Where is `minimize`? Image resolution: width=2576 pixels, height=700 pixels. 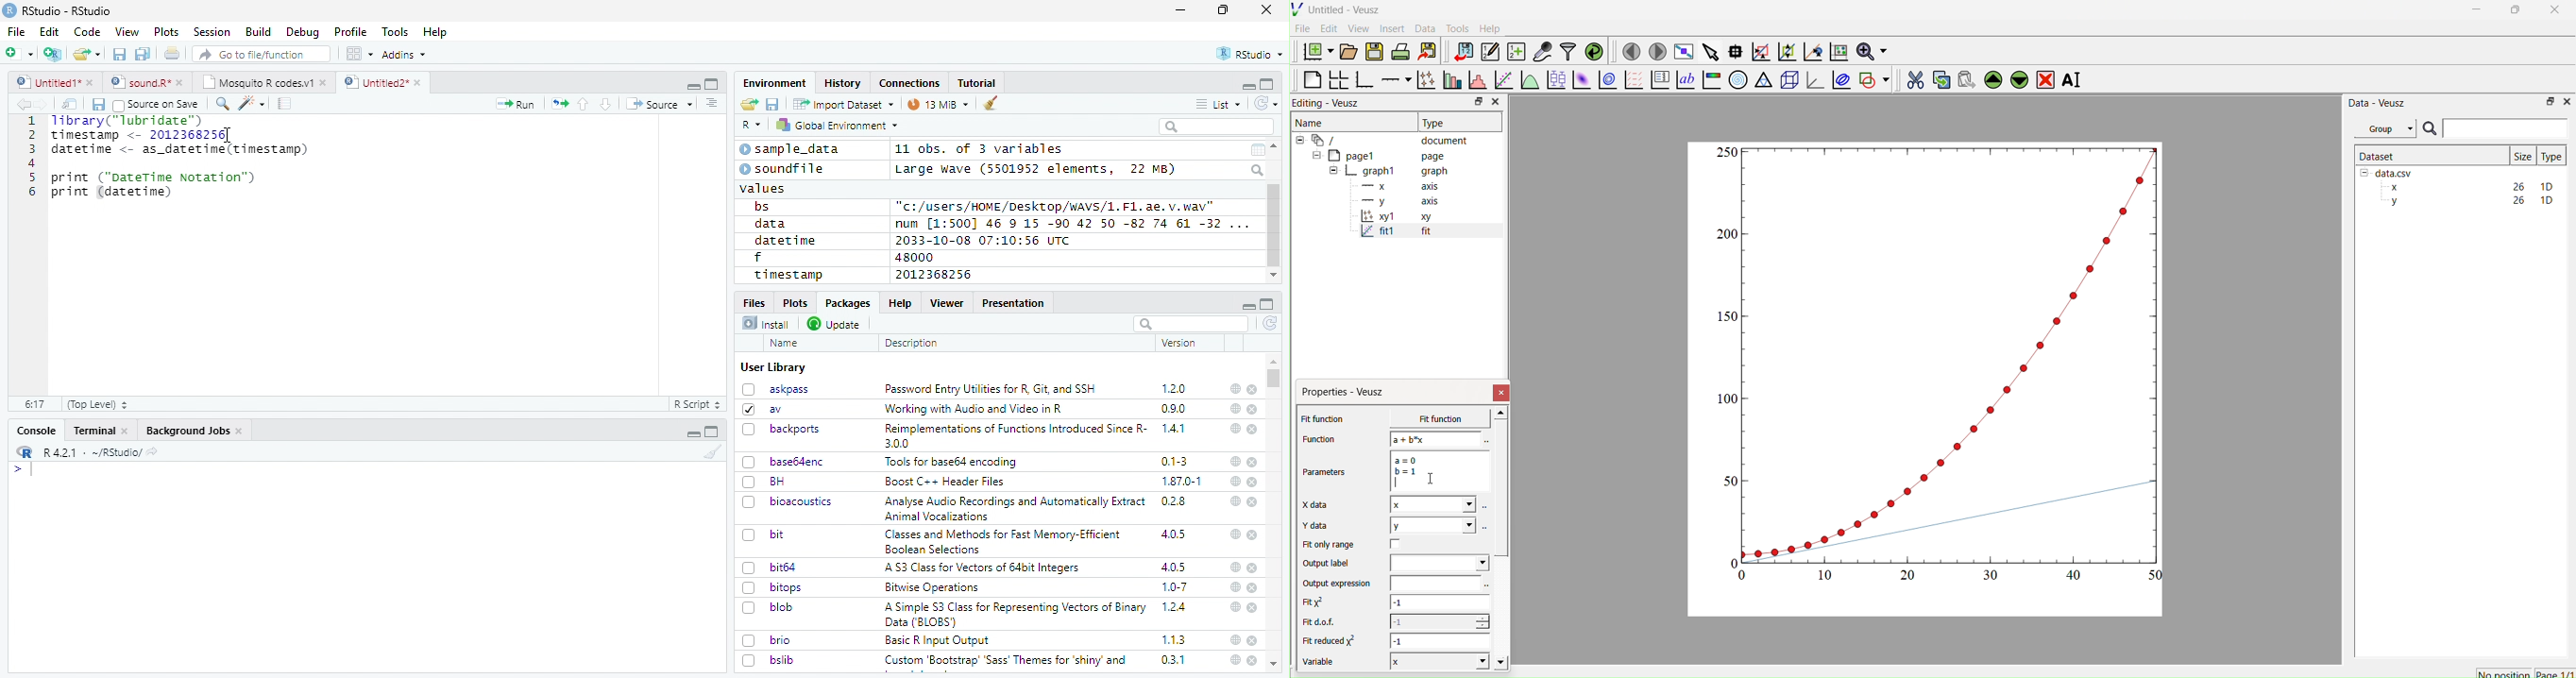
minimize is located at coordinates (1247, 85).